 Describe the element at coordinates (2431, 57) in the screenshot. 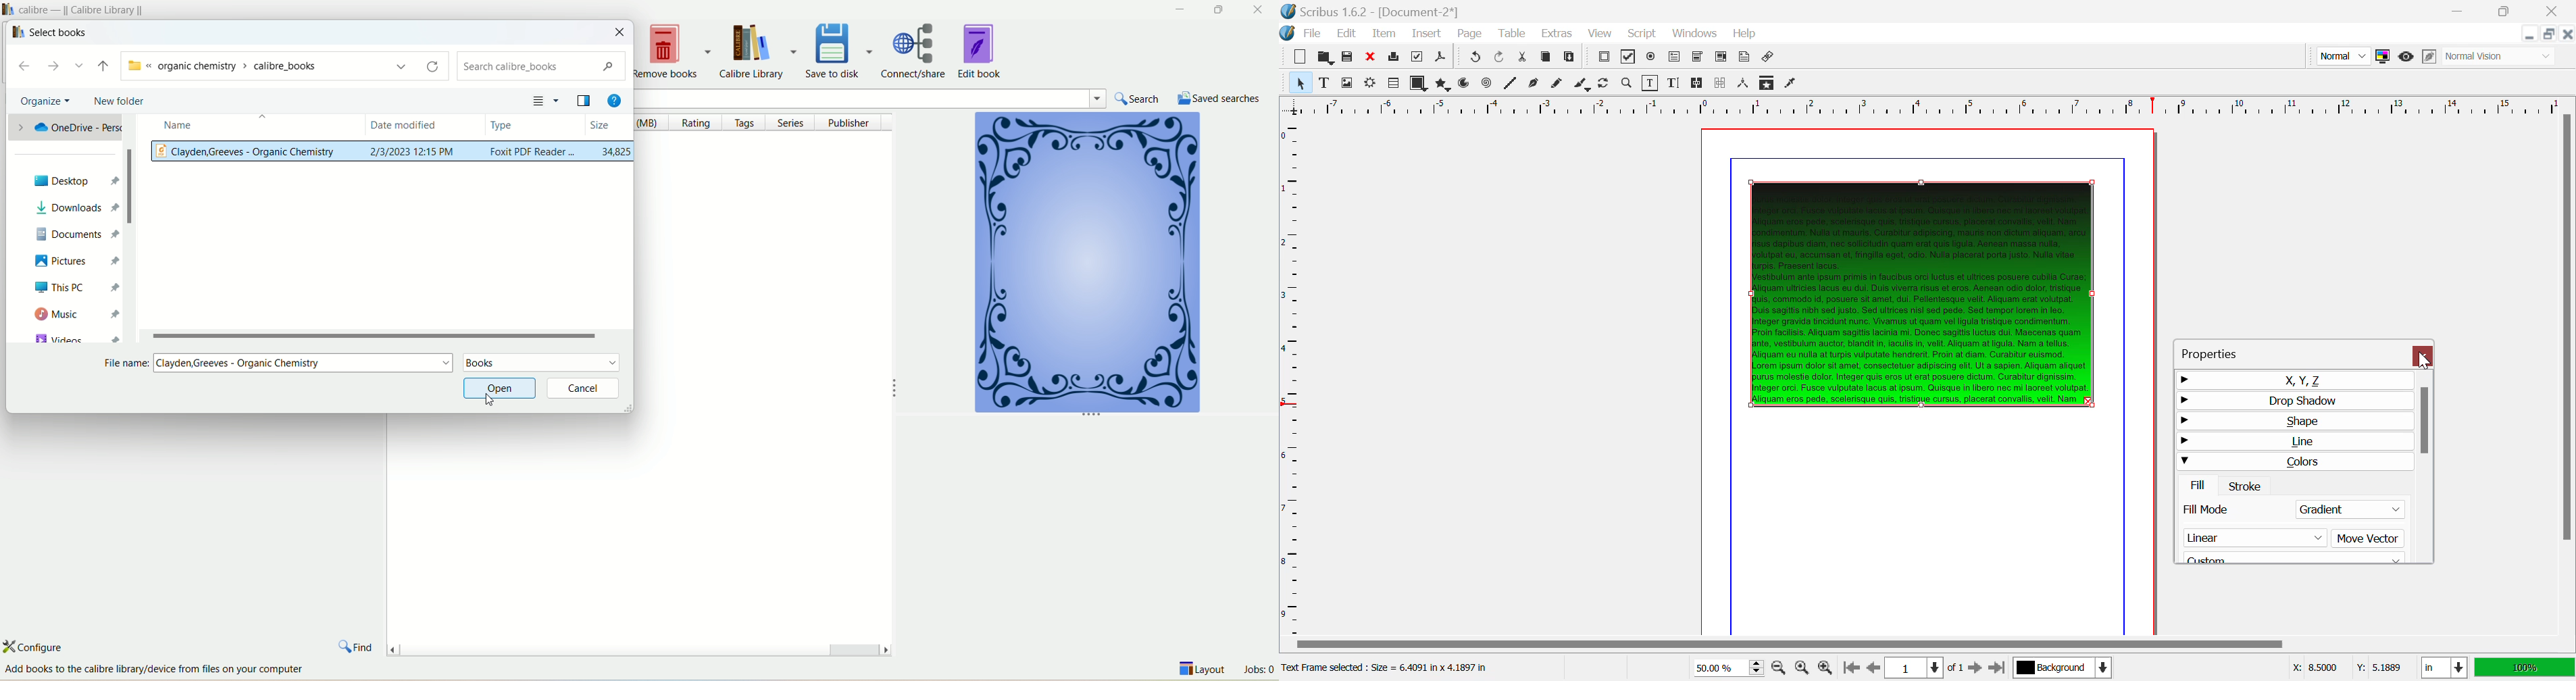

I see `Edit in Preview Mode` at that location.